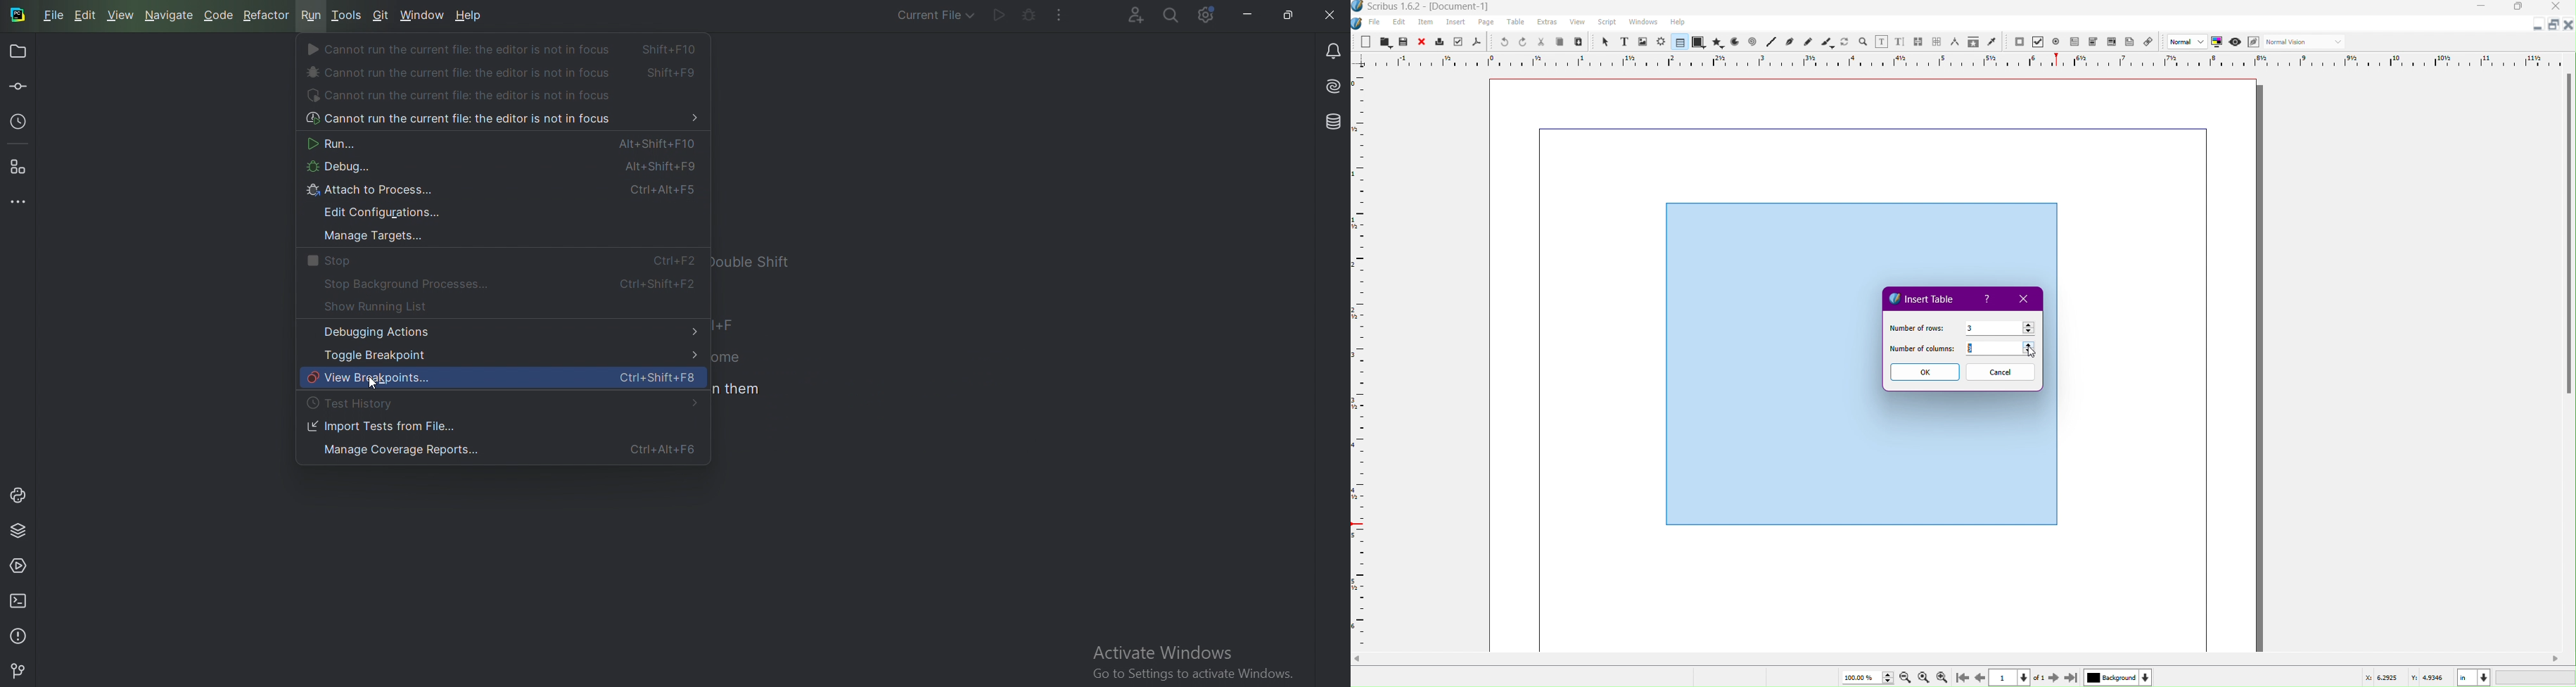 The width and height of the screenshot is (2576, 700). What do you see at coordinates (2569, 25) in the screenshot?
I see `Close` at bounding box center [2569, 25].